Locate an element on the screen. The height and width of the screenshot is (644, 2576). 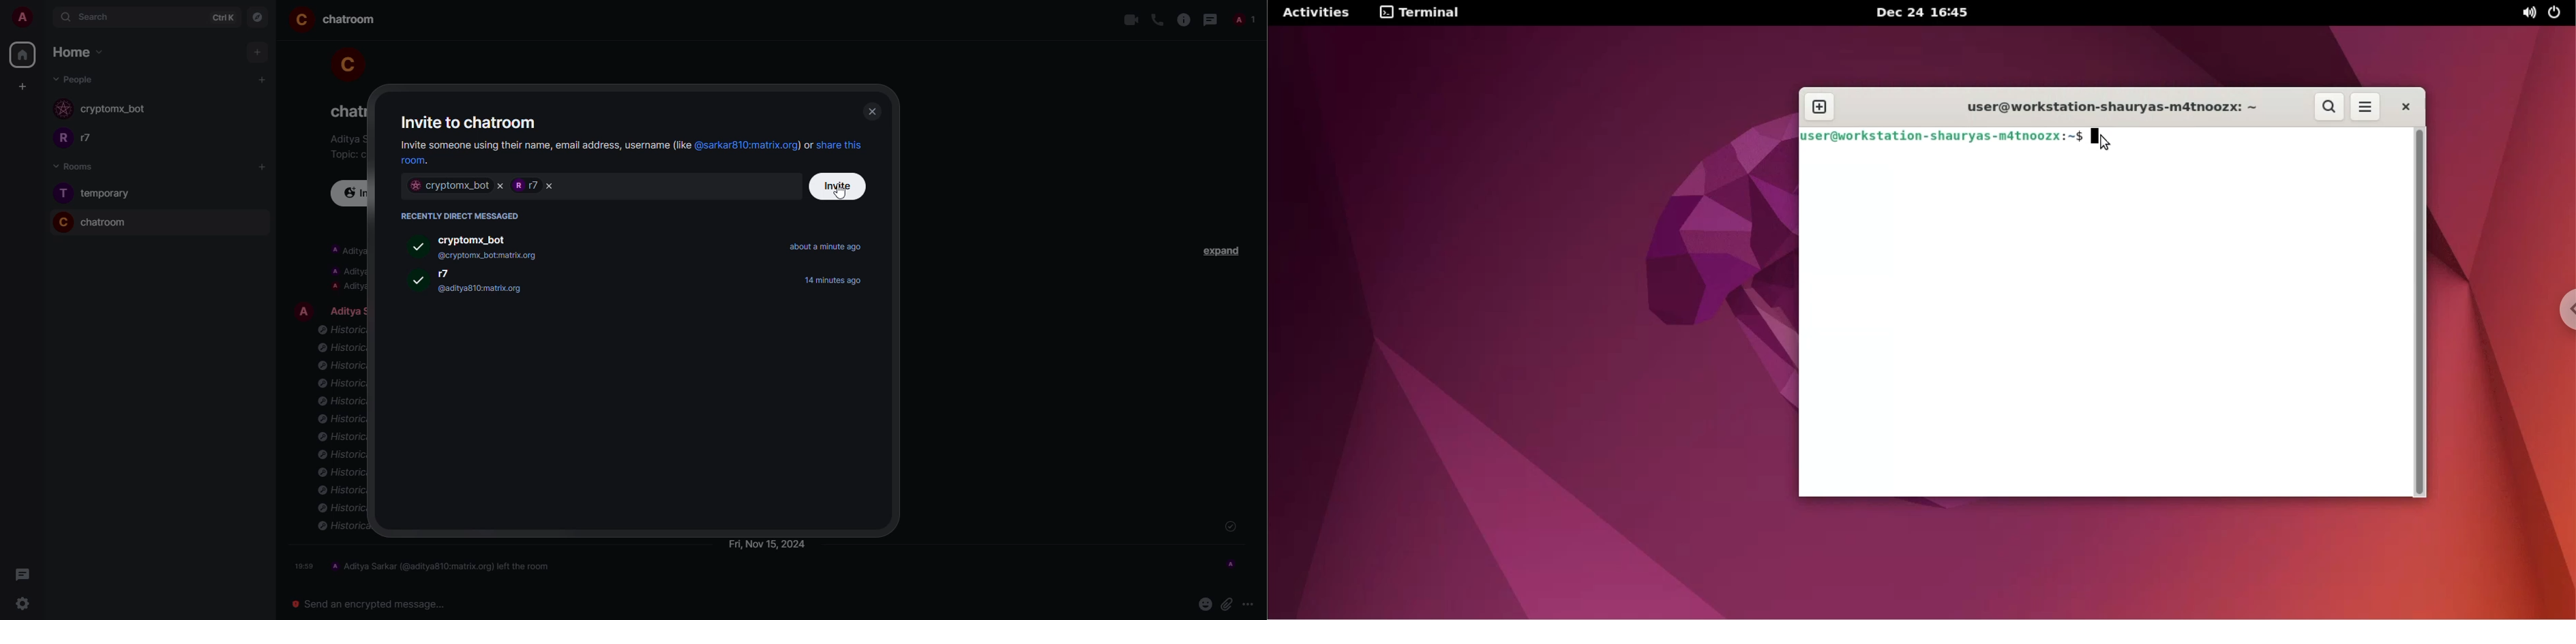
email id is located at coordinates (482, 290).